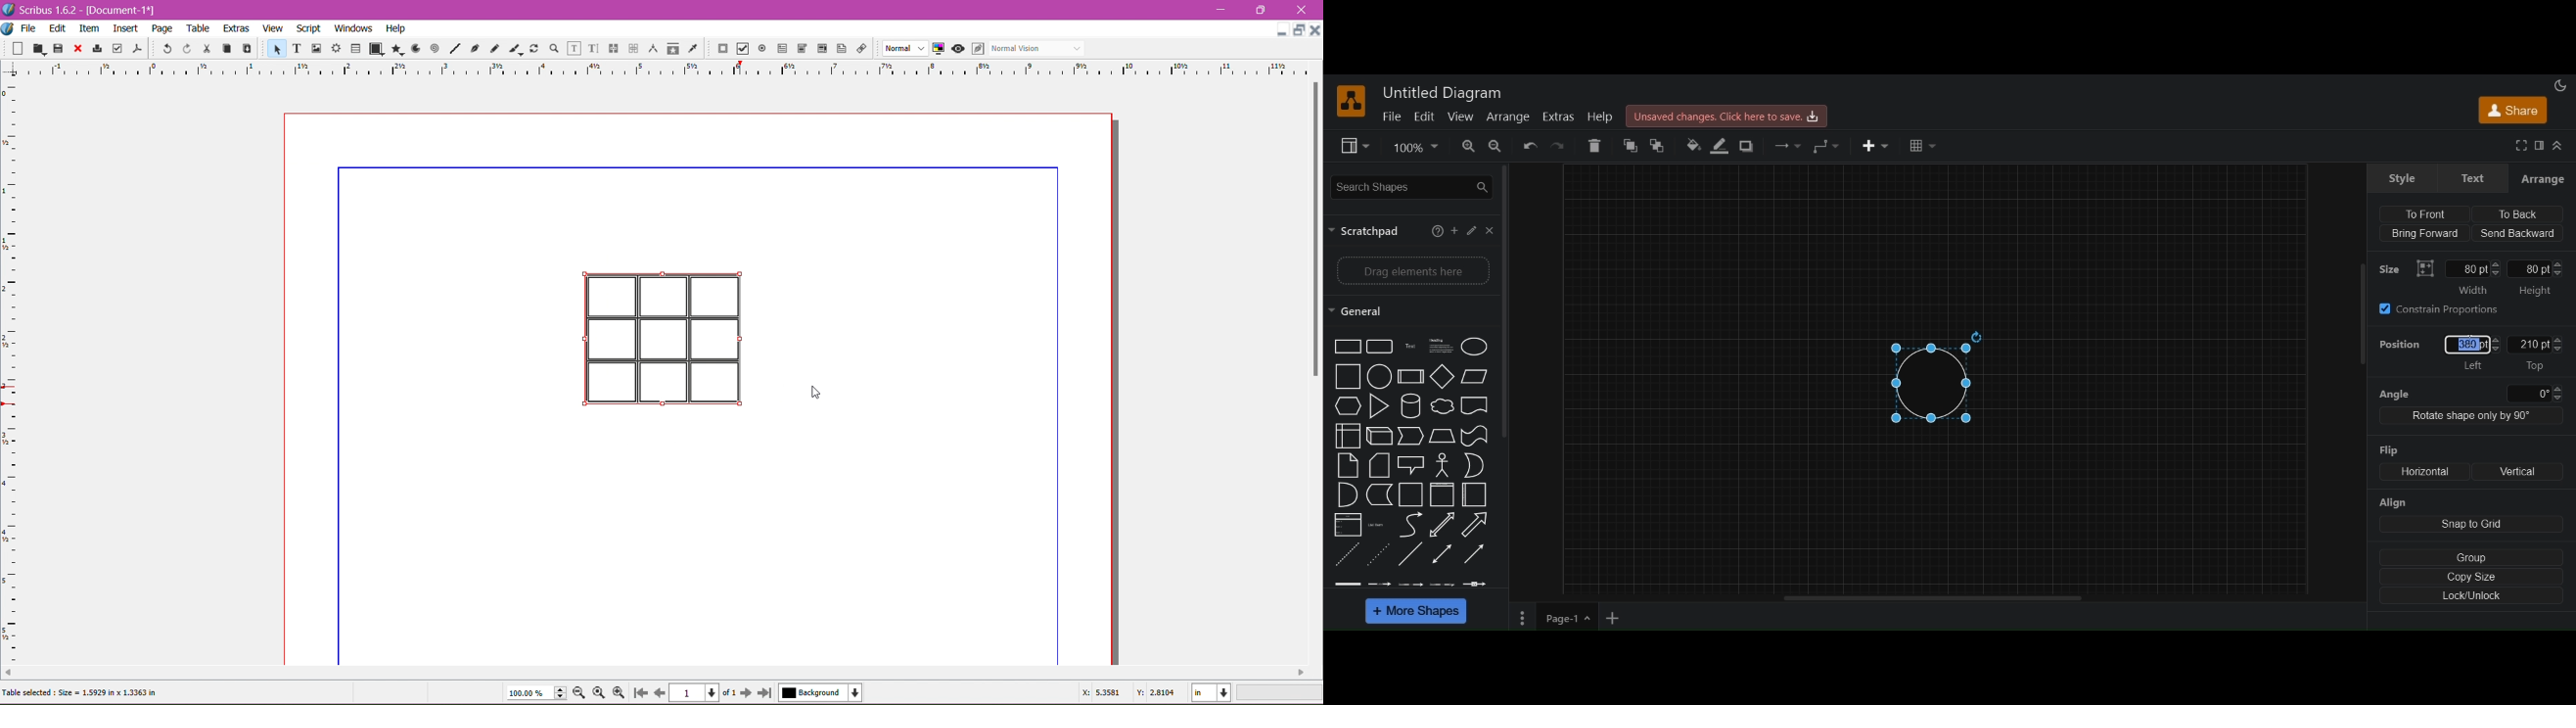  I want to click on Cursor, so click(819, 393).